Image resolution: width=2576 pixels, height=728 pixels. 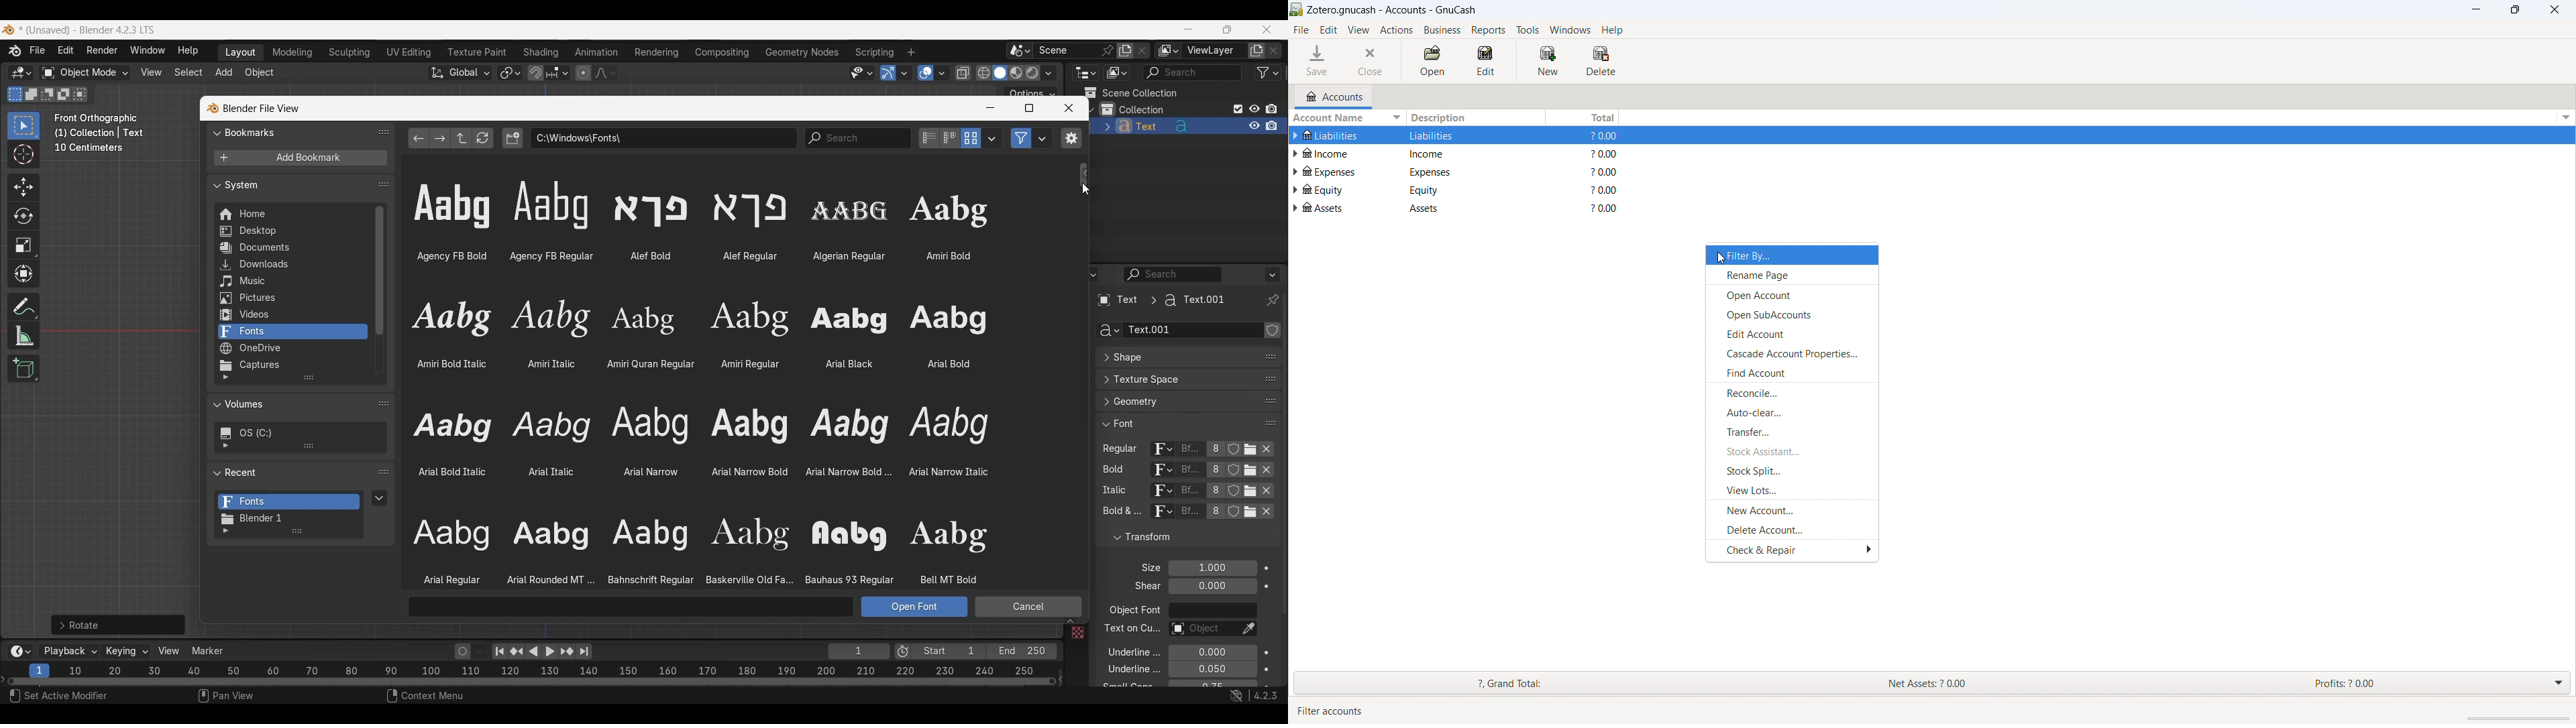 I want to click on windows, so click(x=1570, y=29).